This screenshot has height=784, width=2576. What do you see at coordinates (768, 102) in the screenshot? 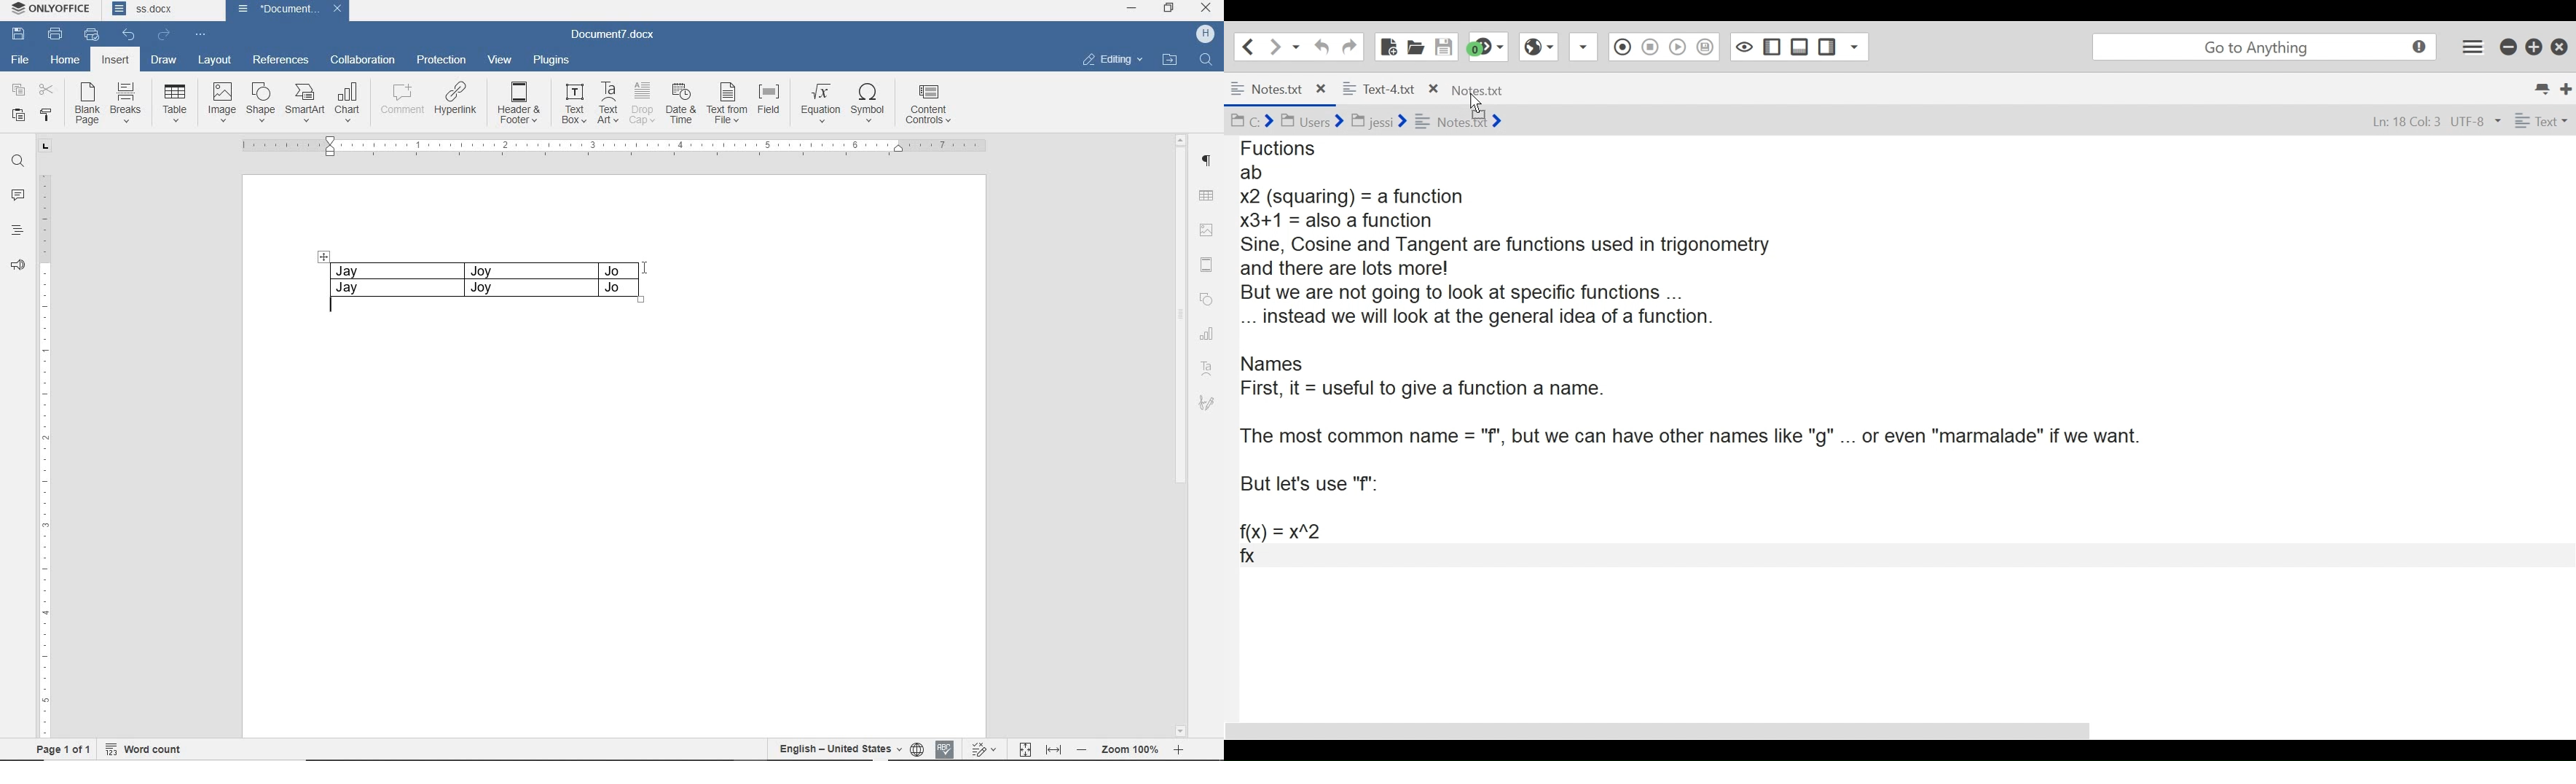
I see `FIELD` at bounding box center [768, 102].